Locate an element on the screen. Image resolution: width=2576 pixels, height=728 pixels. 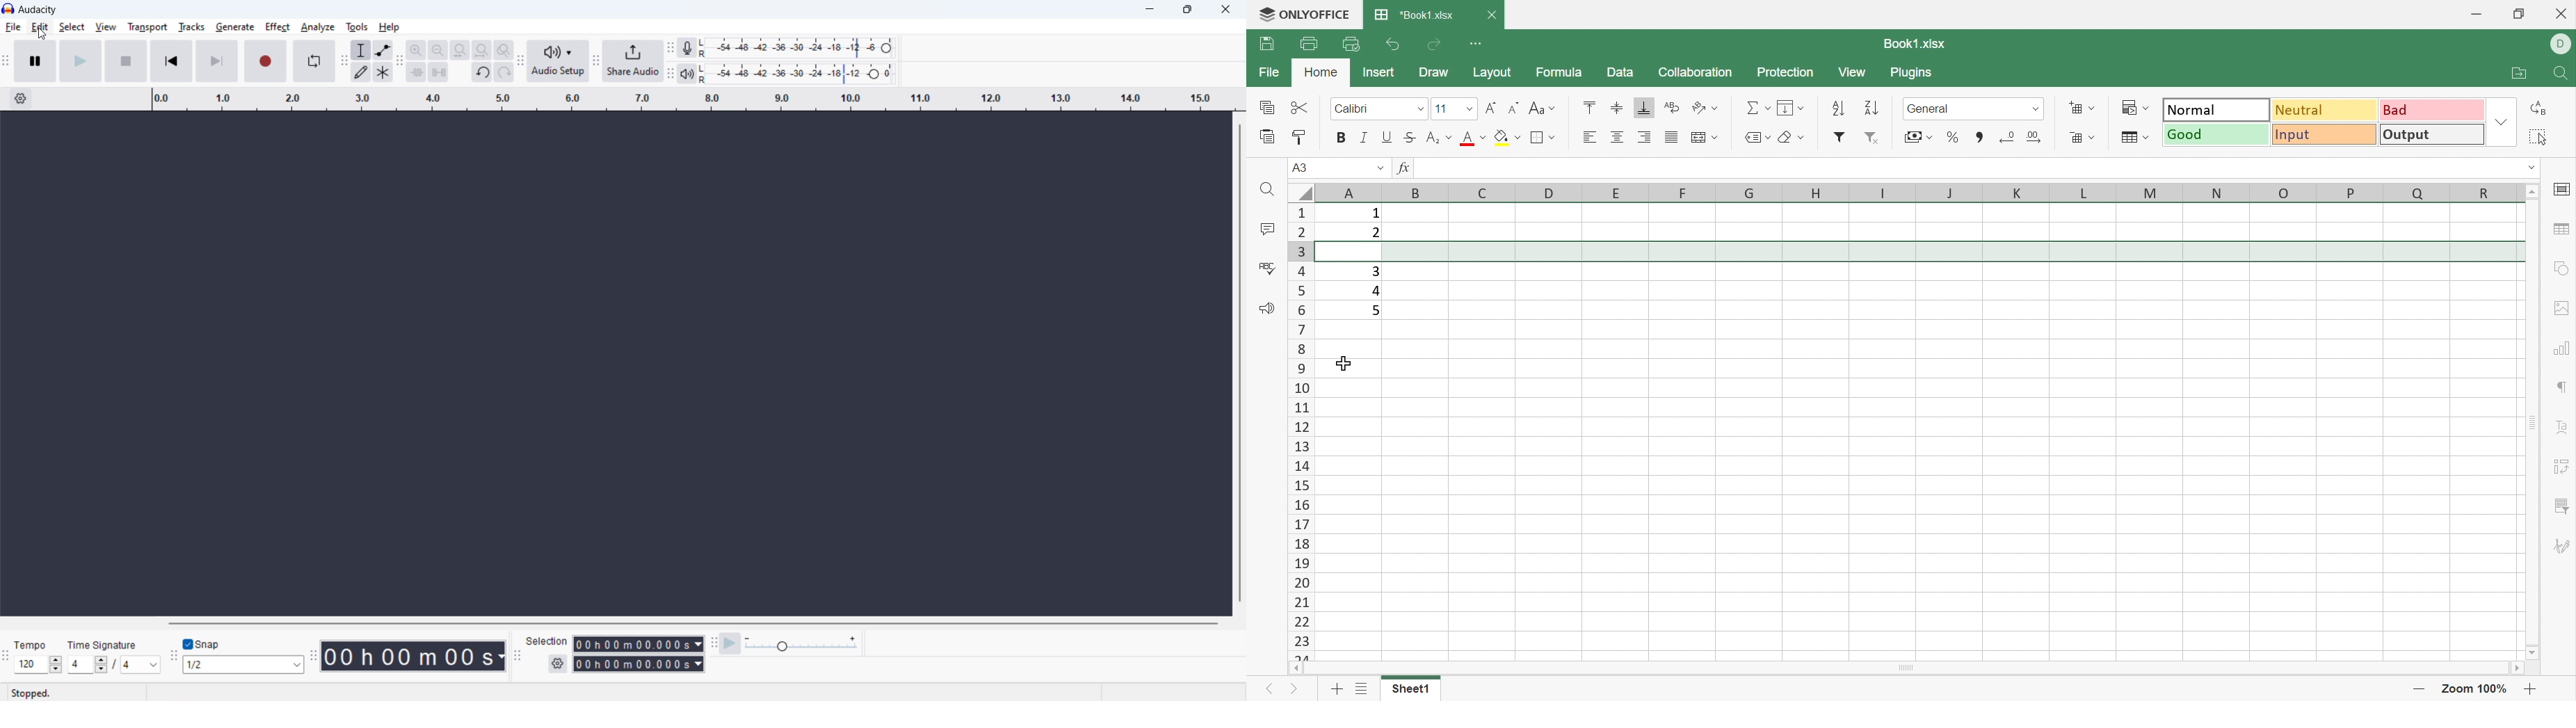
Align Middle is located at coordinates (1616, 107).